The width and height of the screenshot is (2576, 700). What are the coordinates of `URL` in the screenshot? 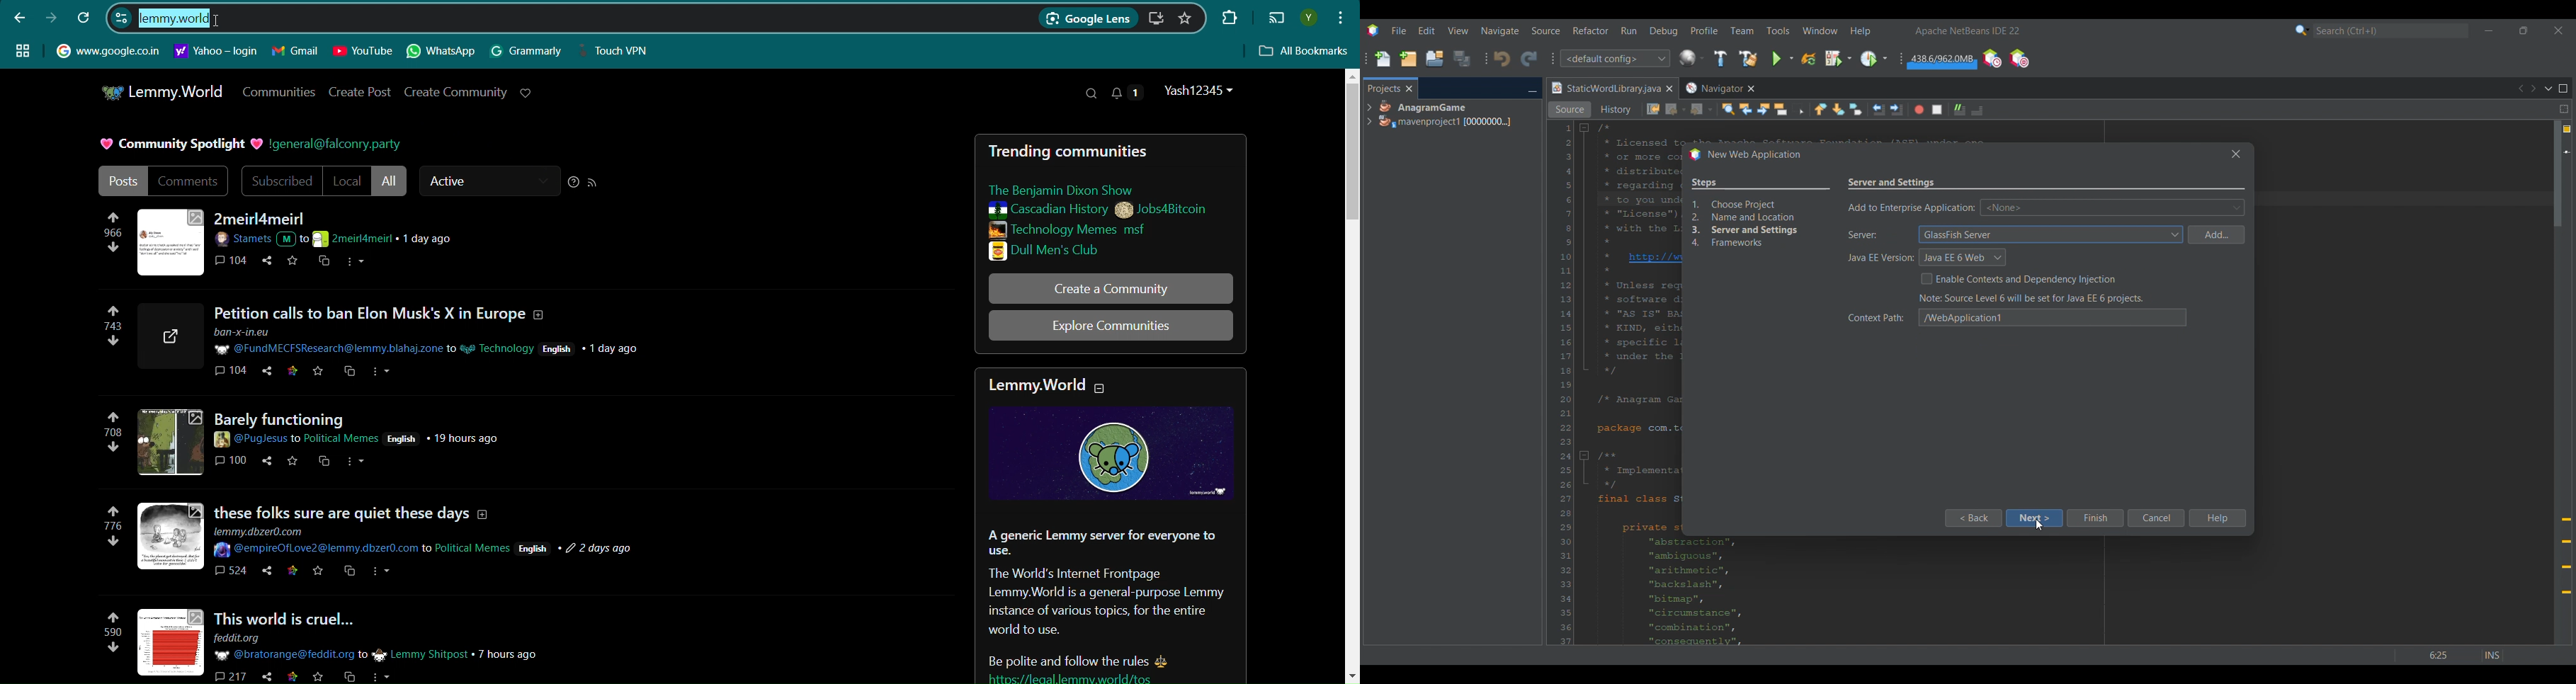 It's located at (171, 336).